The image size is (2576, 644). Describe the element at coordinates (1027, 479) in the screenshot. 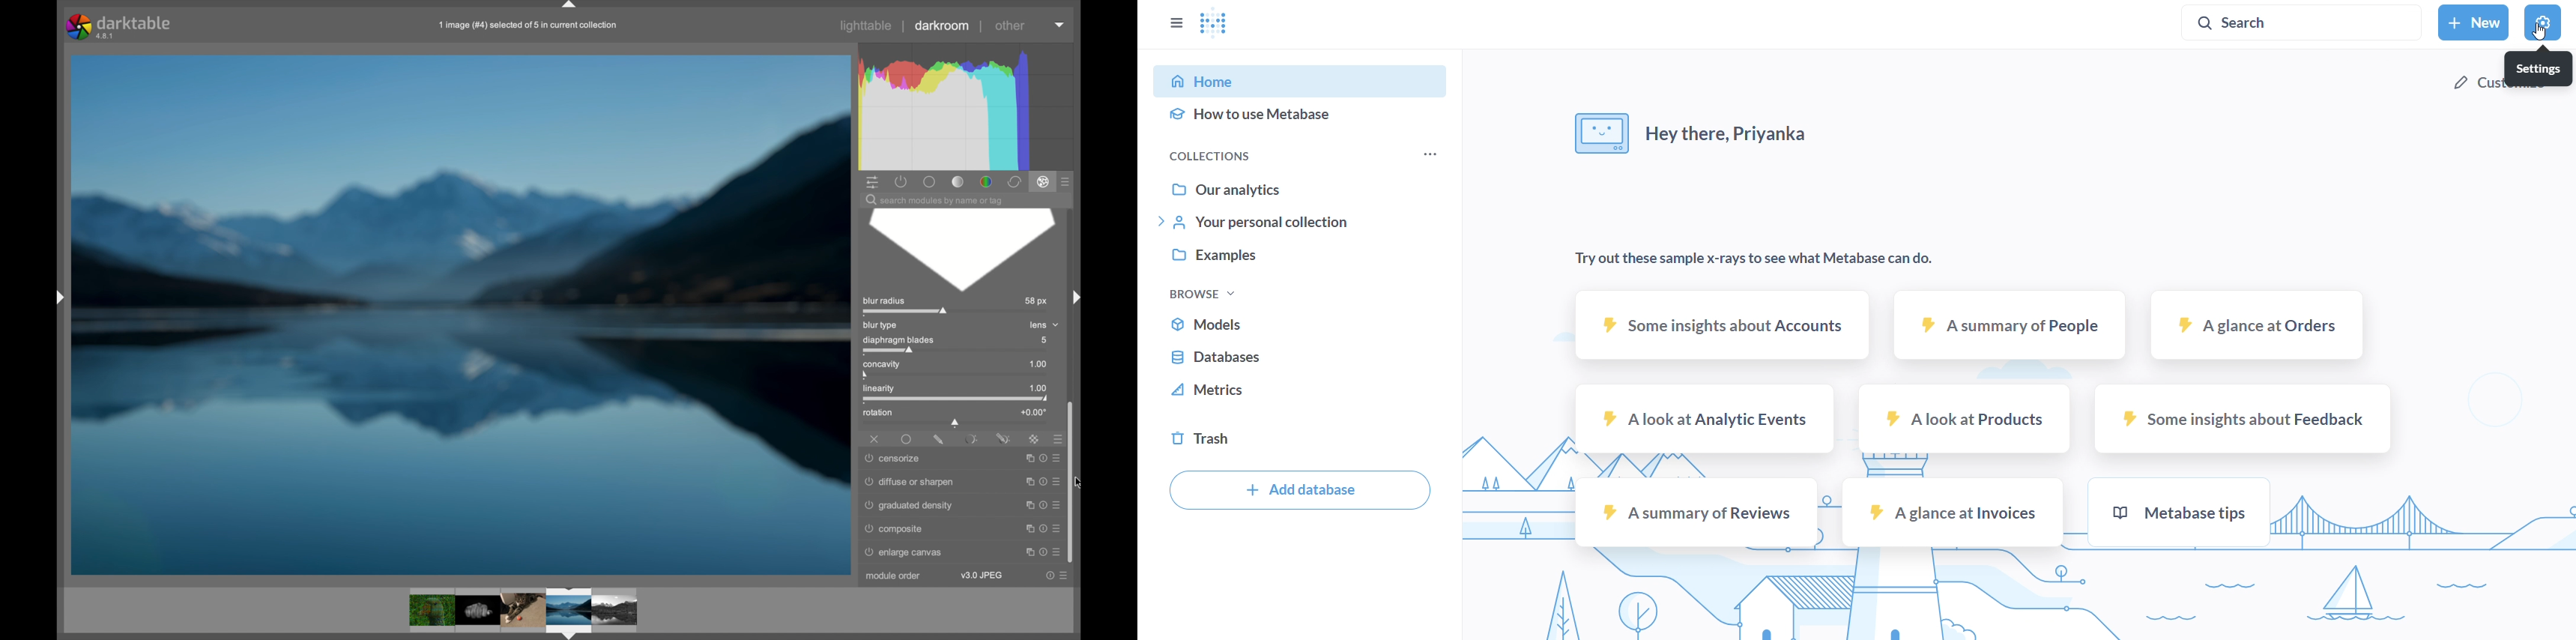

I see `maximize` at that location.